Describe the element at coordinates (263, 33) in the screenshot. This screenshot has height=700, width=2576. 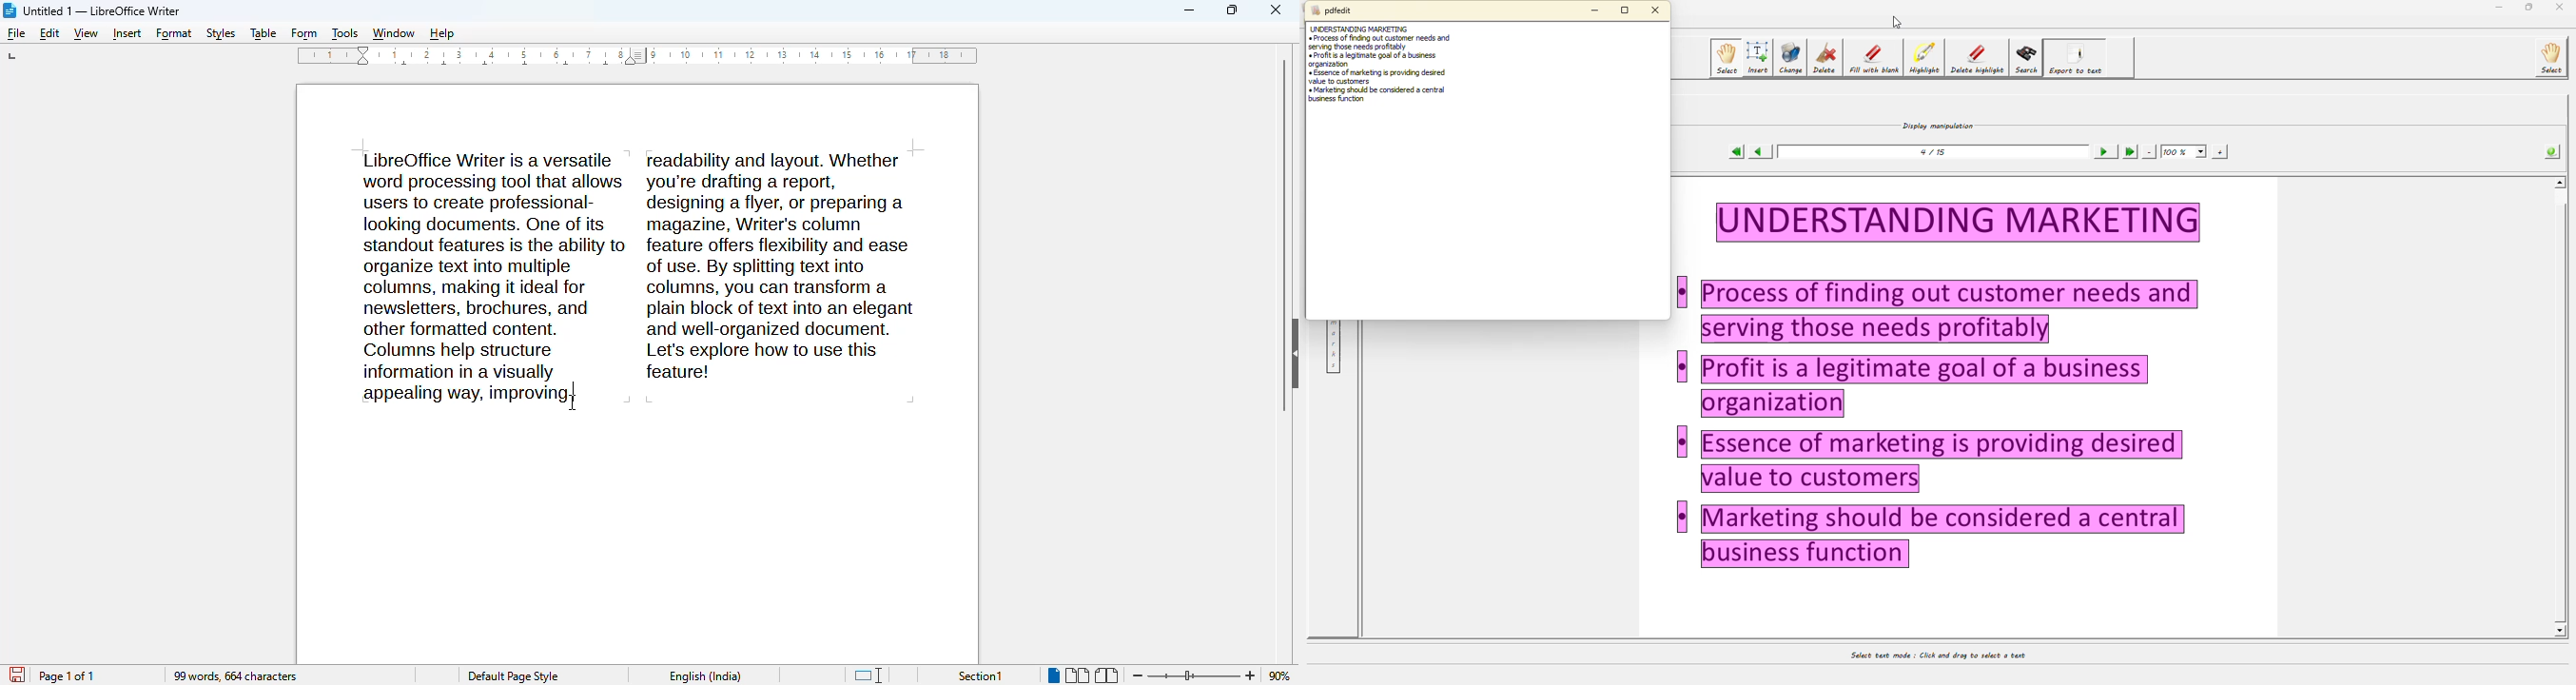
I see `table` at that location.